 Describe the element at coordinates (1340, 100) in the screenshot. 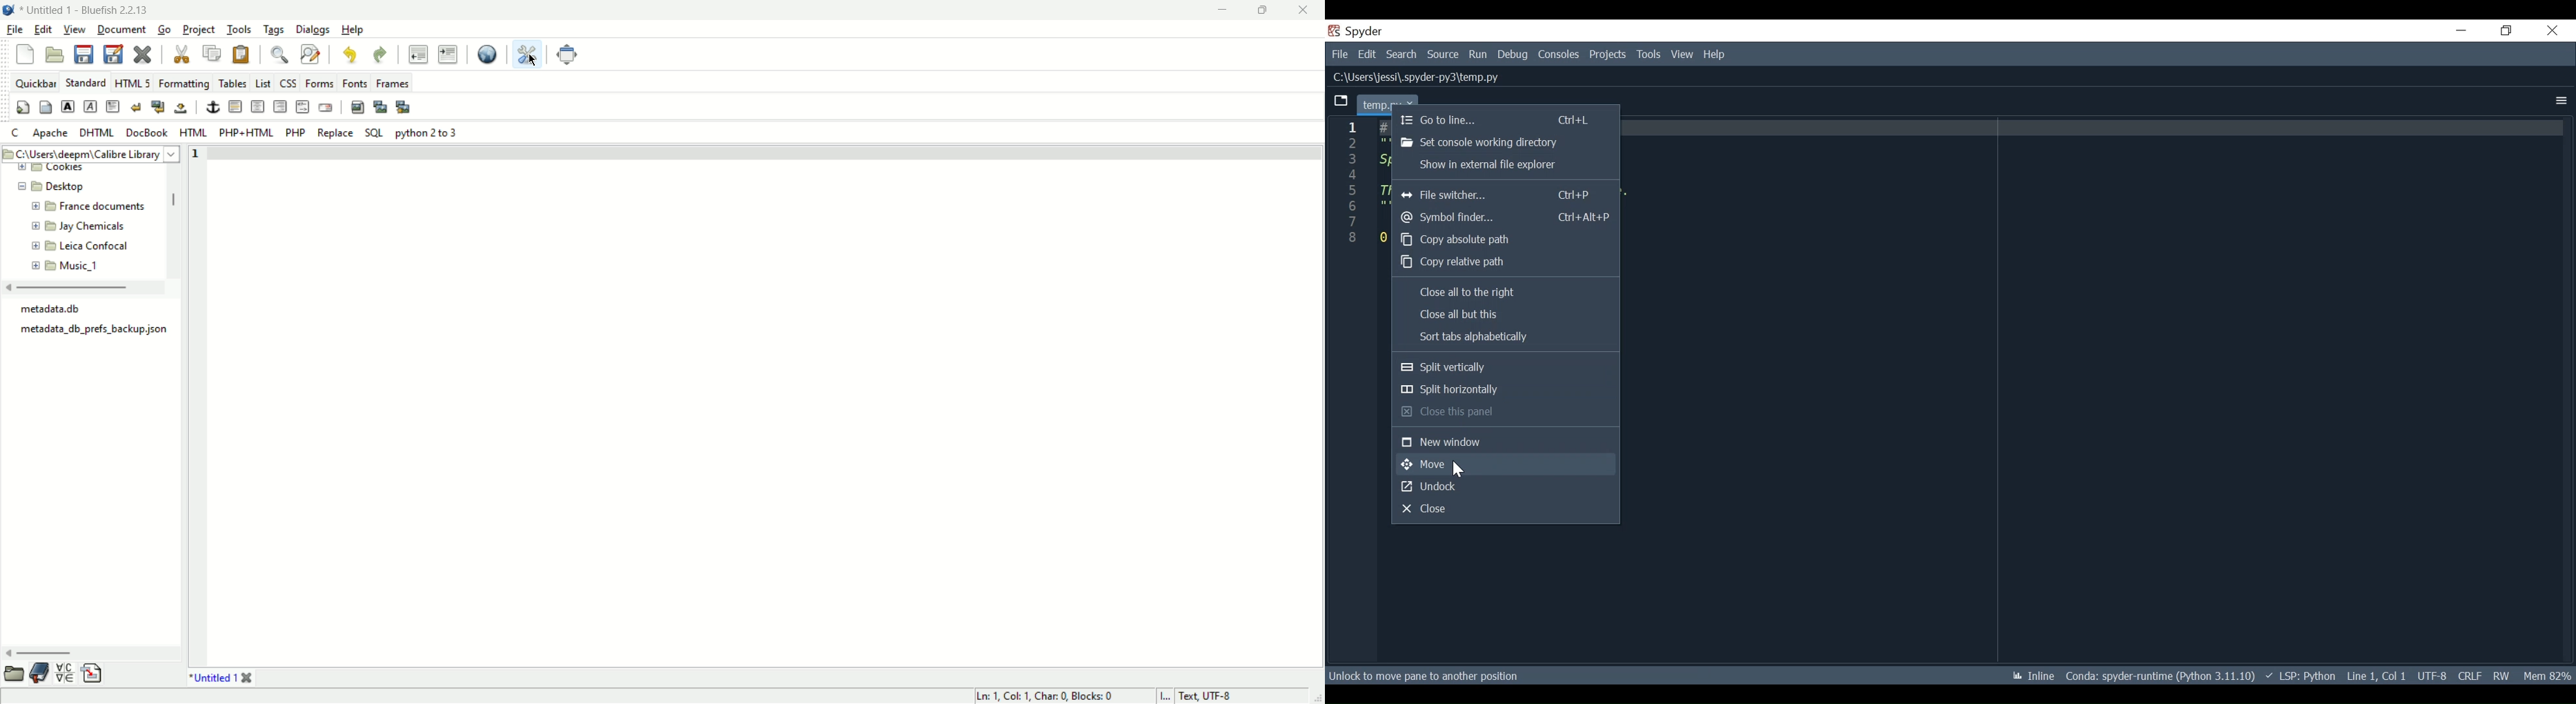

I see `Current tab` at that location.